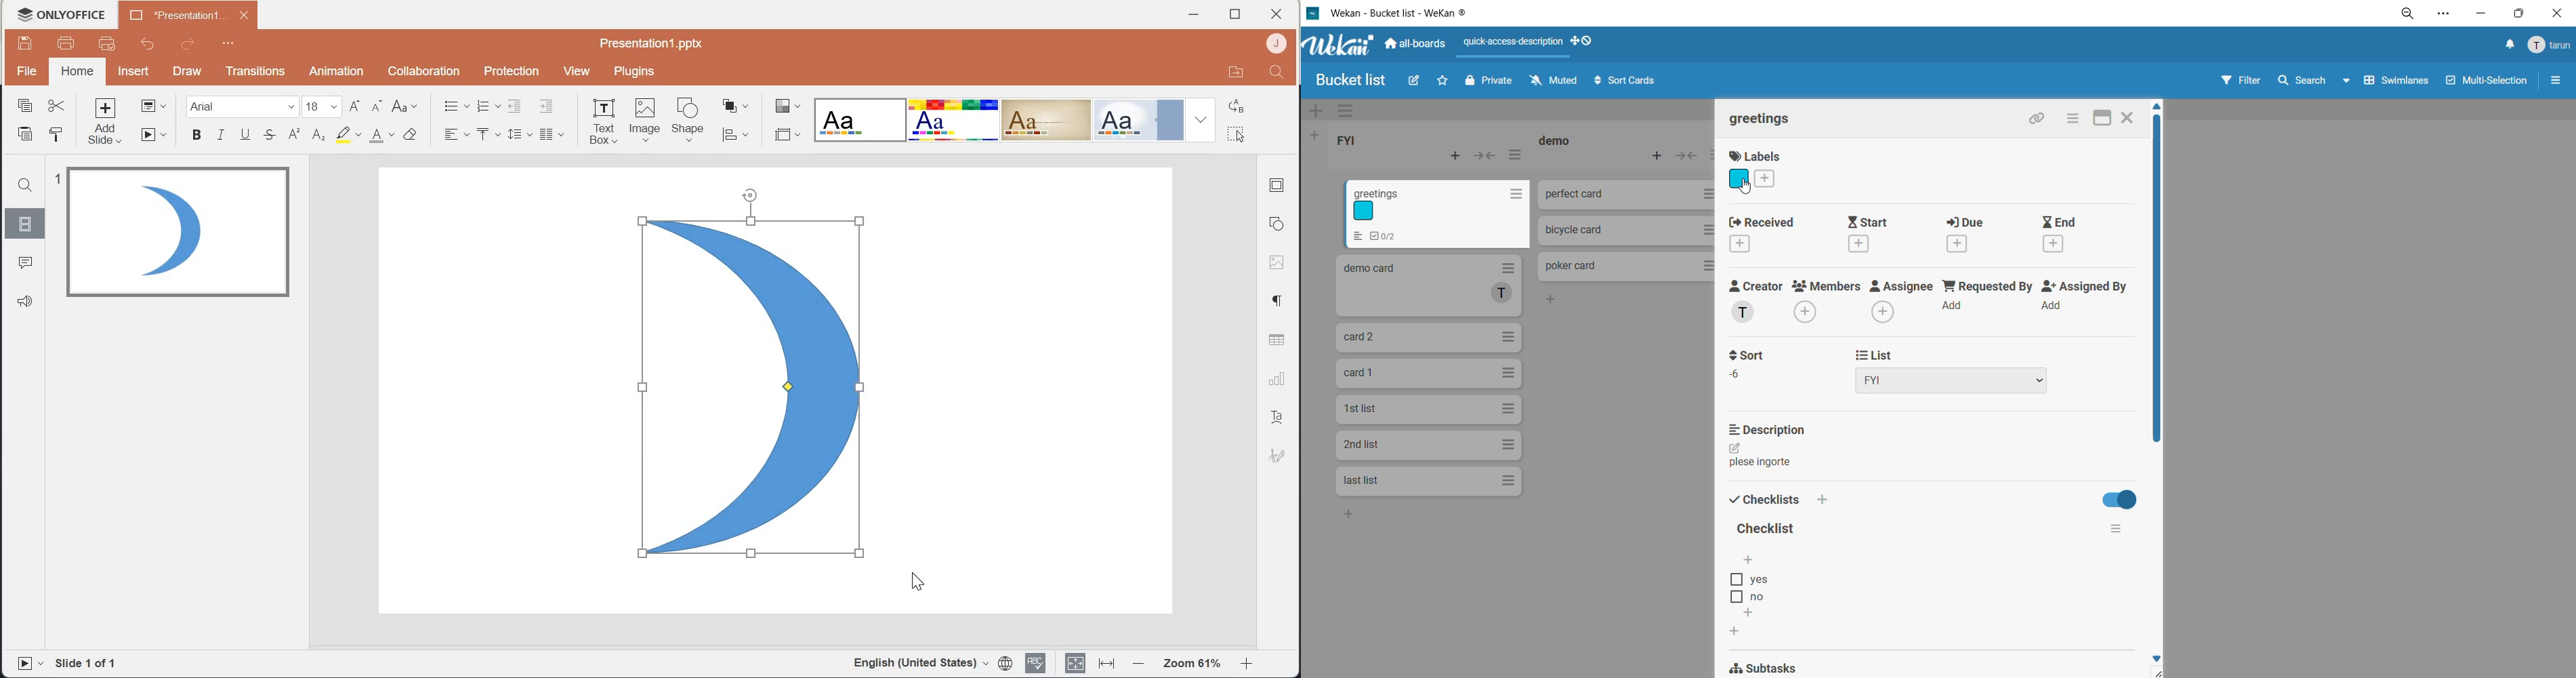 The image size is (2576, 700). What do you see at coordinates (58, 106) in the screenshot?
I see `Cut` at bounding box center [58, 106].